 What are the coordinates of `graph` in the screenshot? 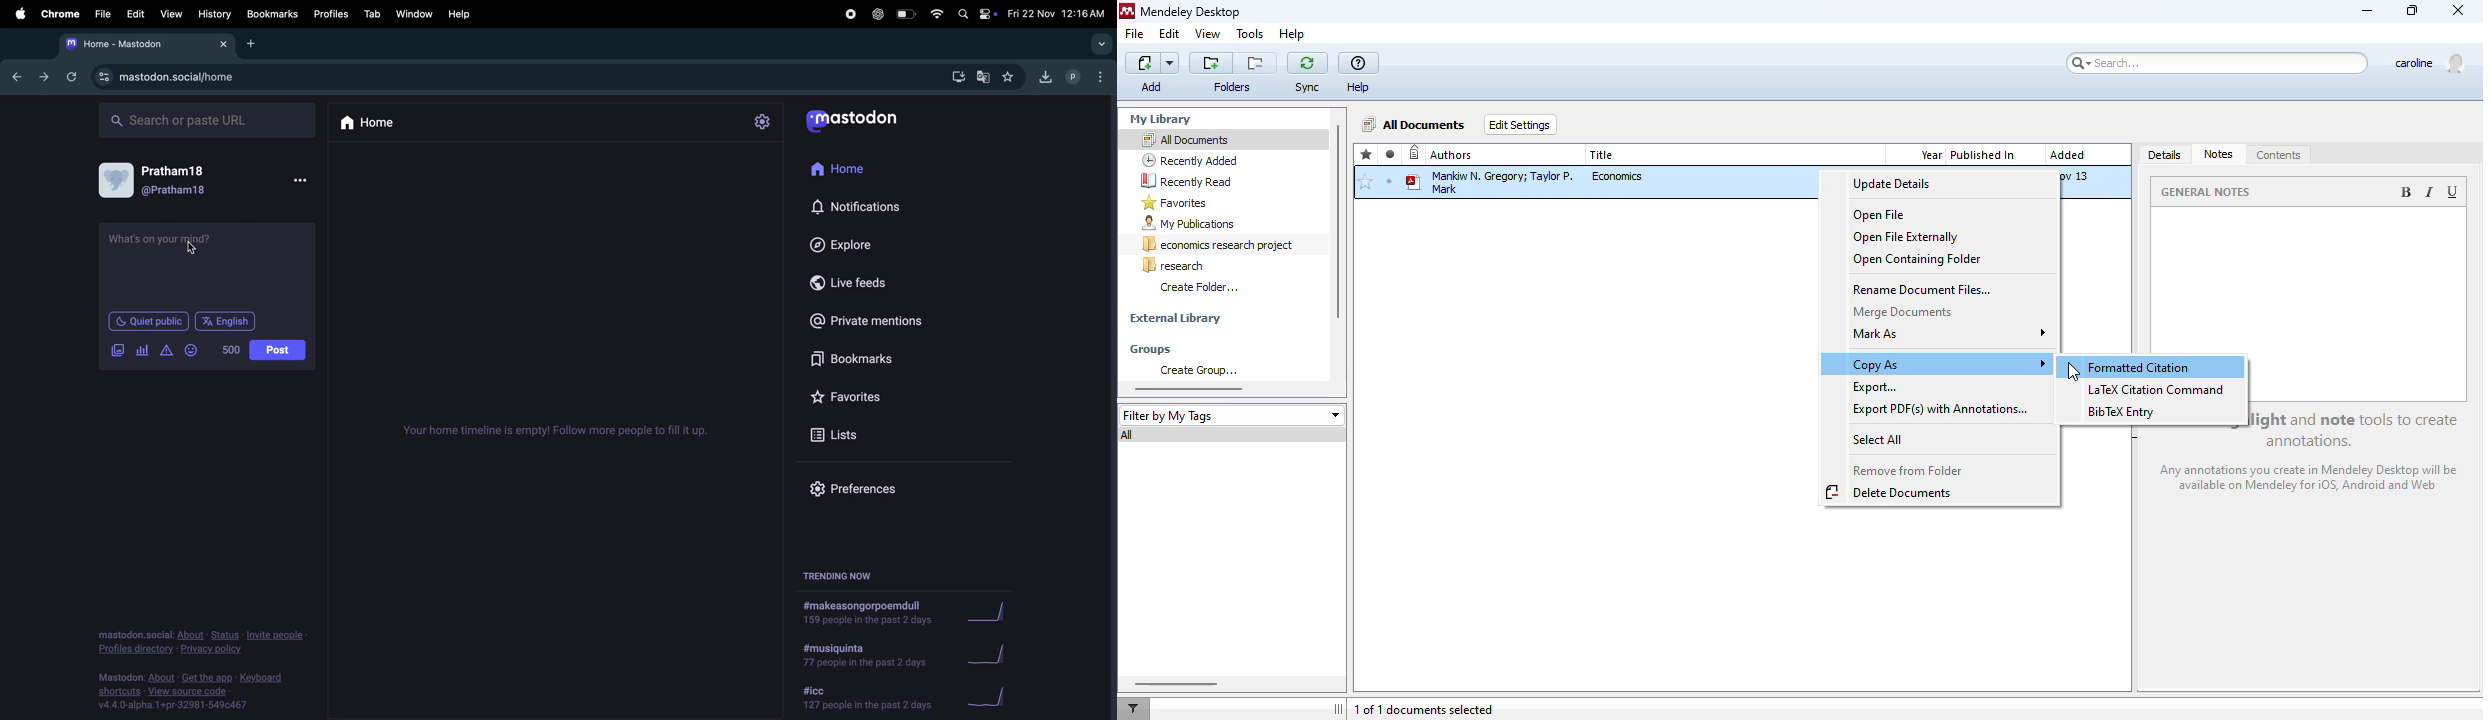 It's located at (982, 612).